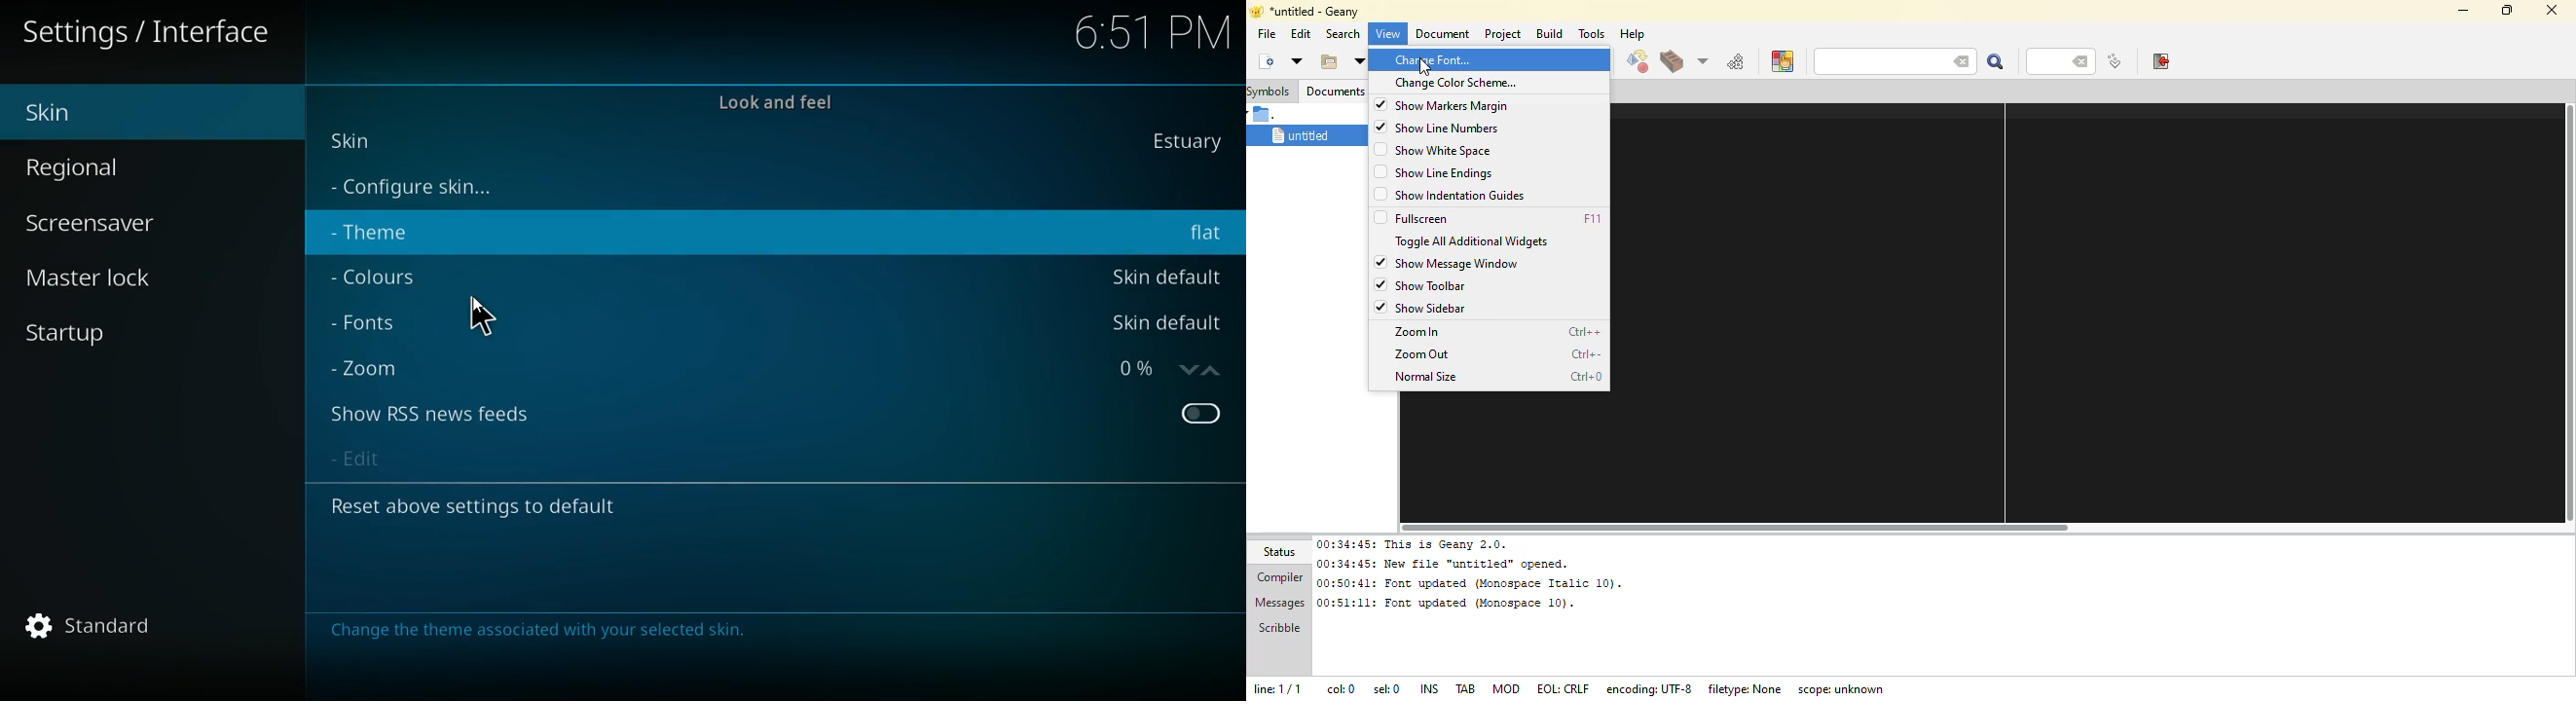  Describe the element at coordinates (358, 139) in the screenshot. I see `skin` at that location.